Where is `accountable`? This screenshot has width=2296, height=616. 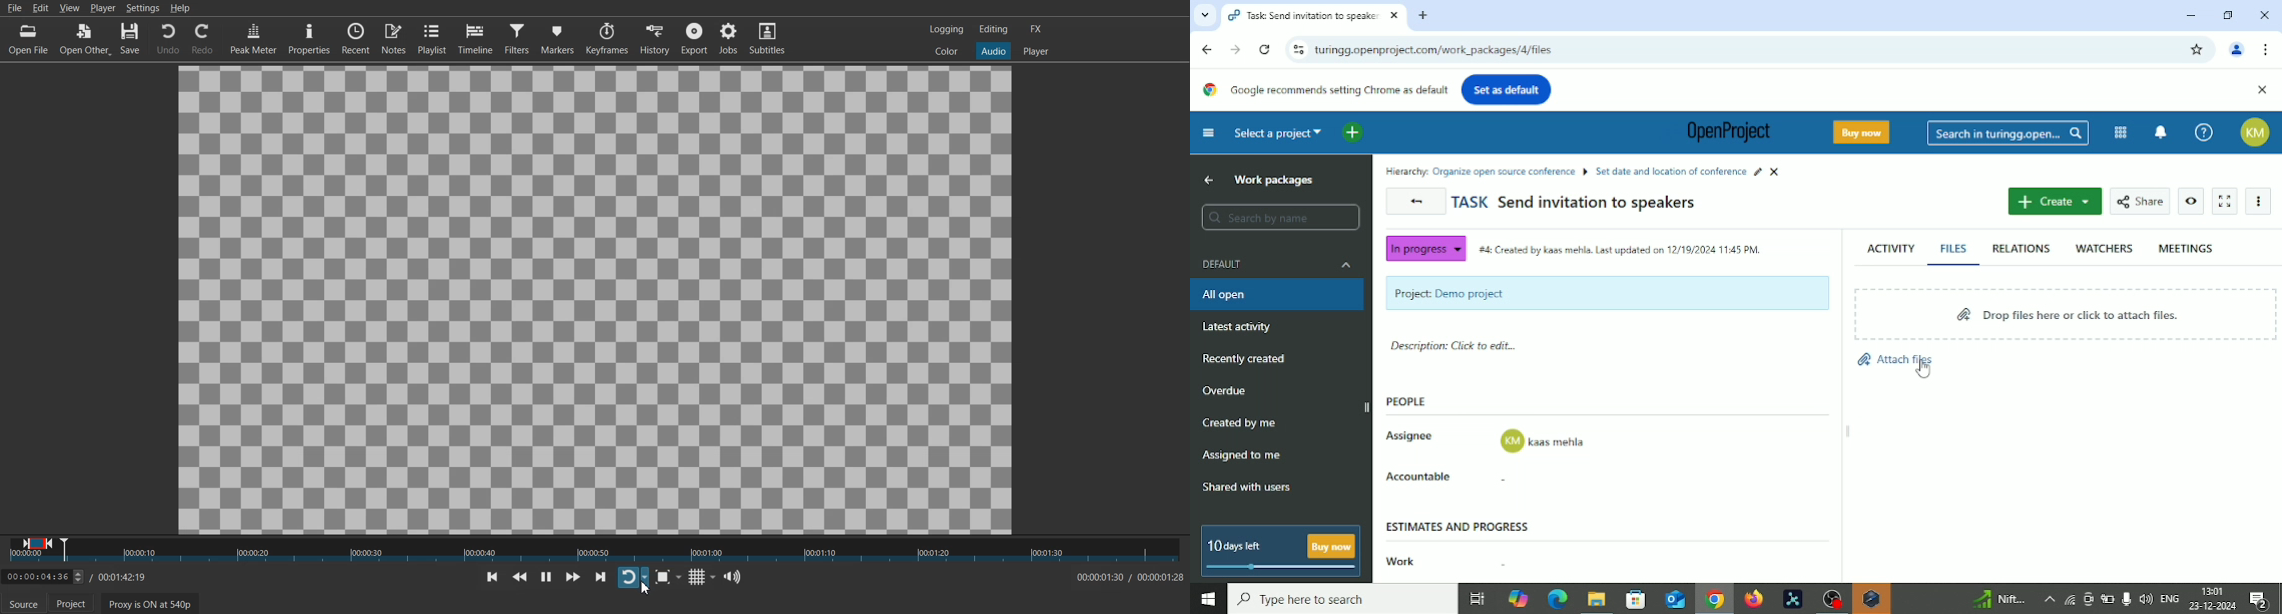 accountable is located at coordinates (1544, 481).